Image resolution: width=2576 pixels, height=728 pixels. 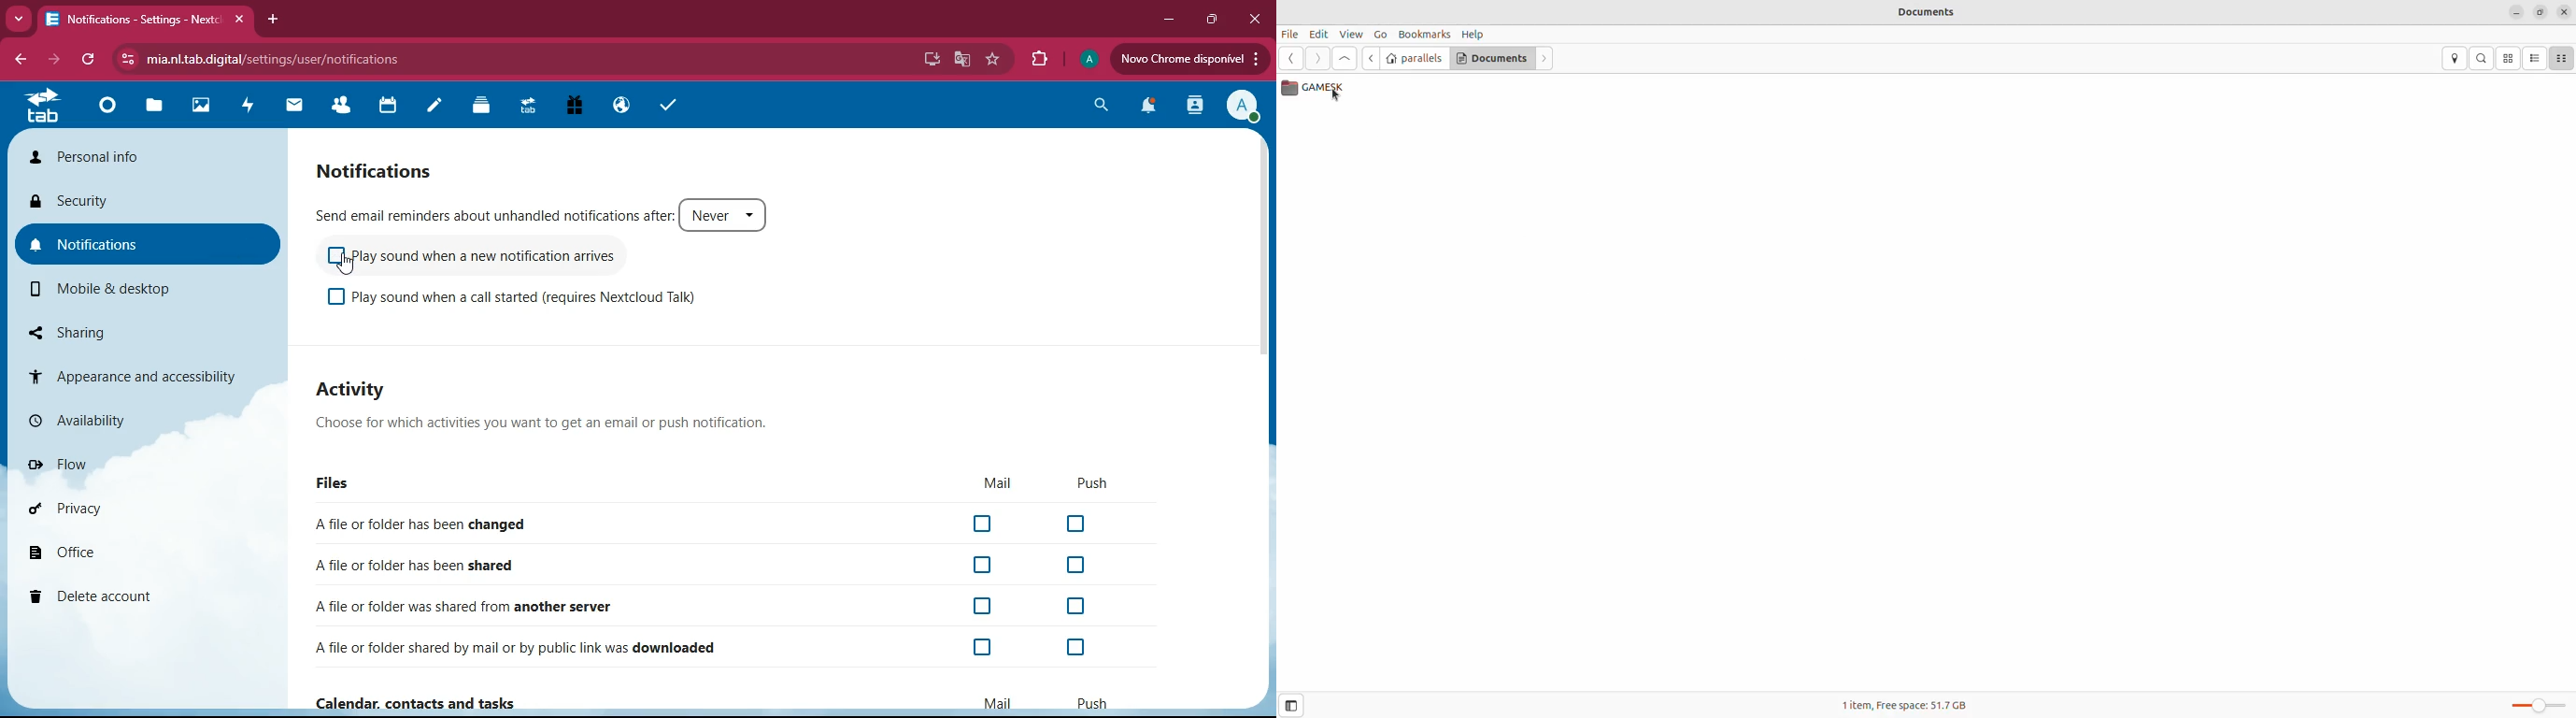 I want to click on Documents, so click(x=1923, y=11).